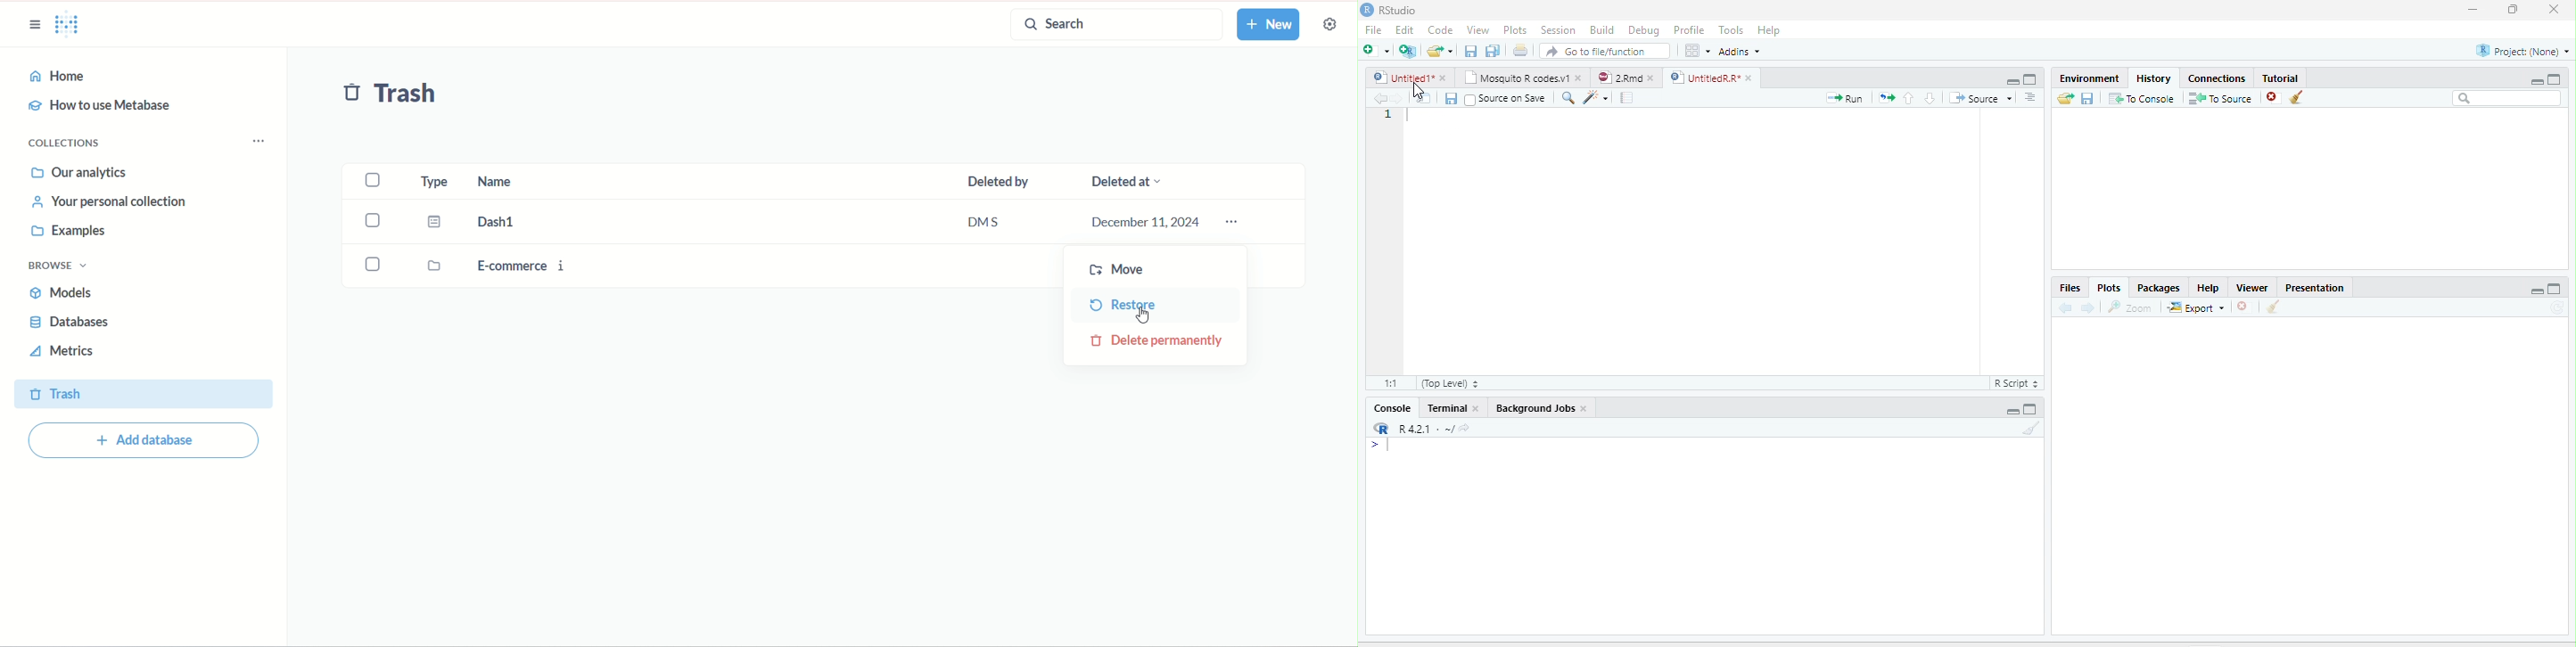 The height and width of the screenshot is (672, 2576). Describe the element at coordinates (1730, 29) in the screenshot. I see `Tools` at that location.